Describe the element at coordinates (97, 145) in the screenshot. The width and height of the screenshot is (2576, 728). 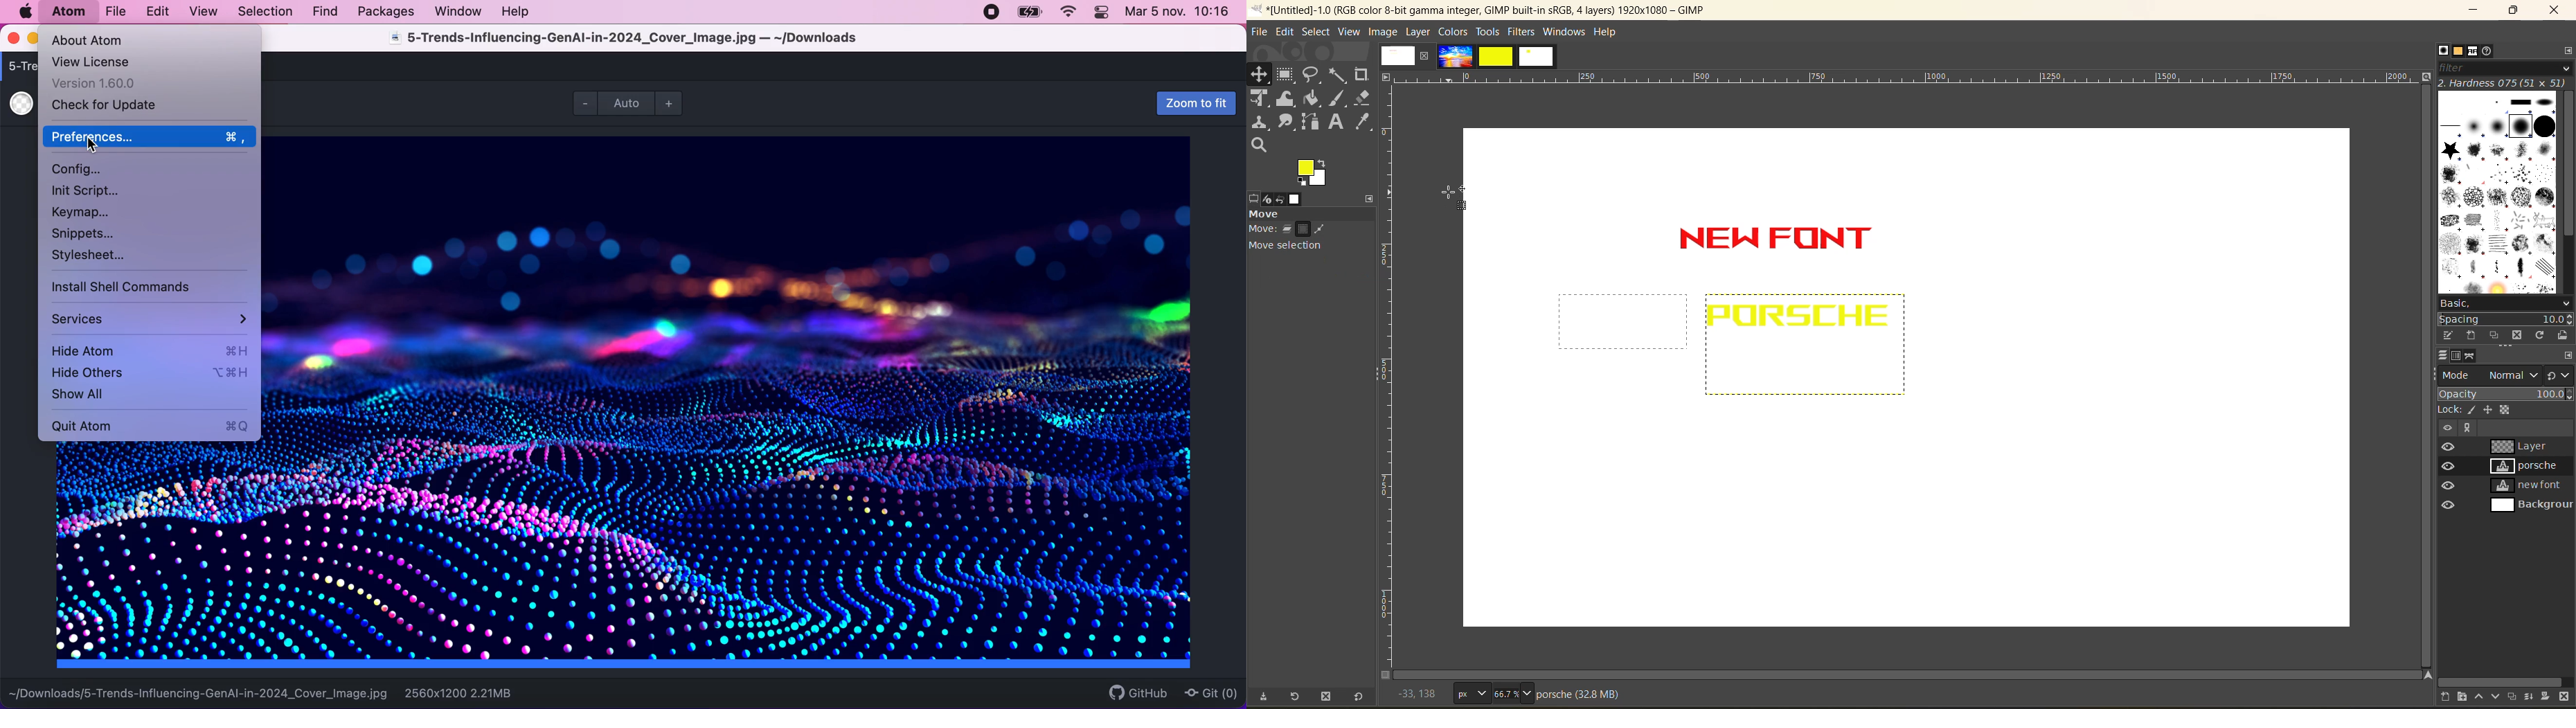
I see `cursor` at that location.